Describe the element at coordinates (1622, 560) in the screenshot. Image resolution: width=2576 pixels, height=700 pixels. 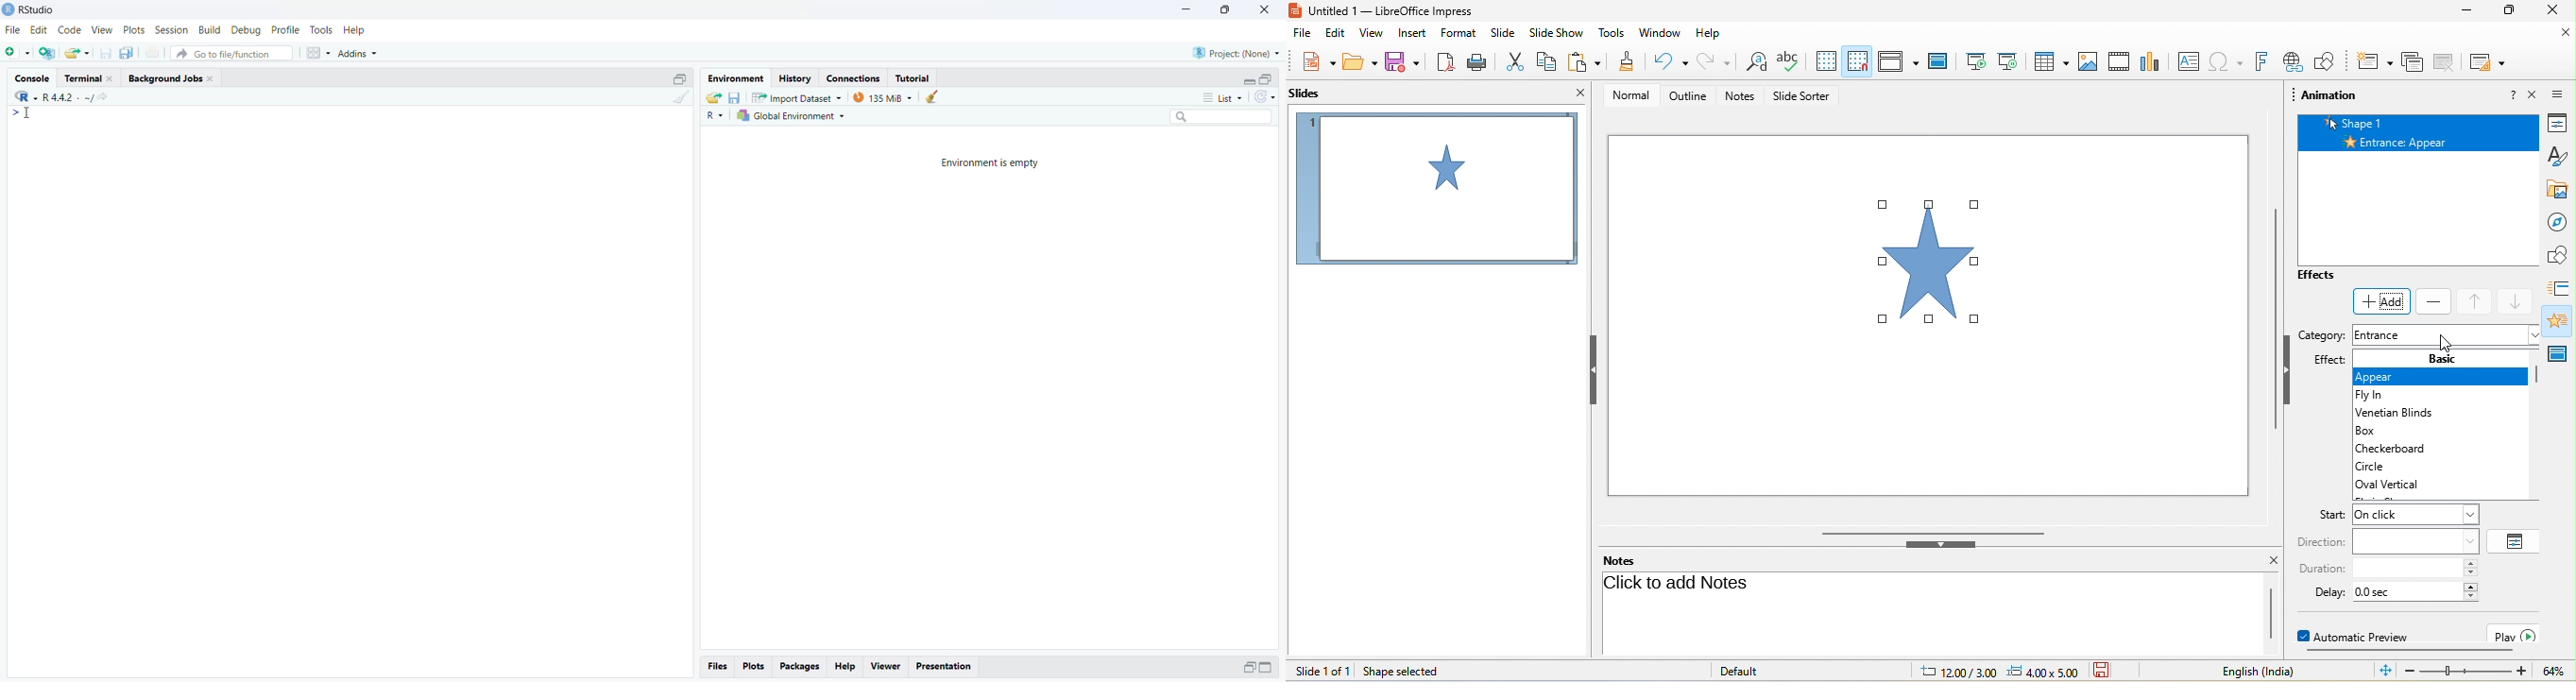
I see `notes` at that location.